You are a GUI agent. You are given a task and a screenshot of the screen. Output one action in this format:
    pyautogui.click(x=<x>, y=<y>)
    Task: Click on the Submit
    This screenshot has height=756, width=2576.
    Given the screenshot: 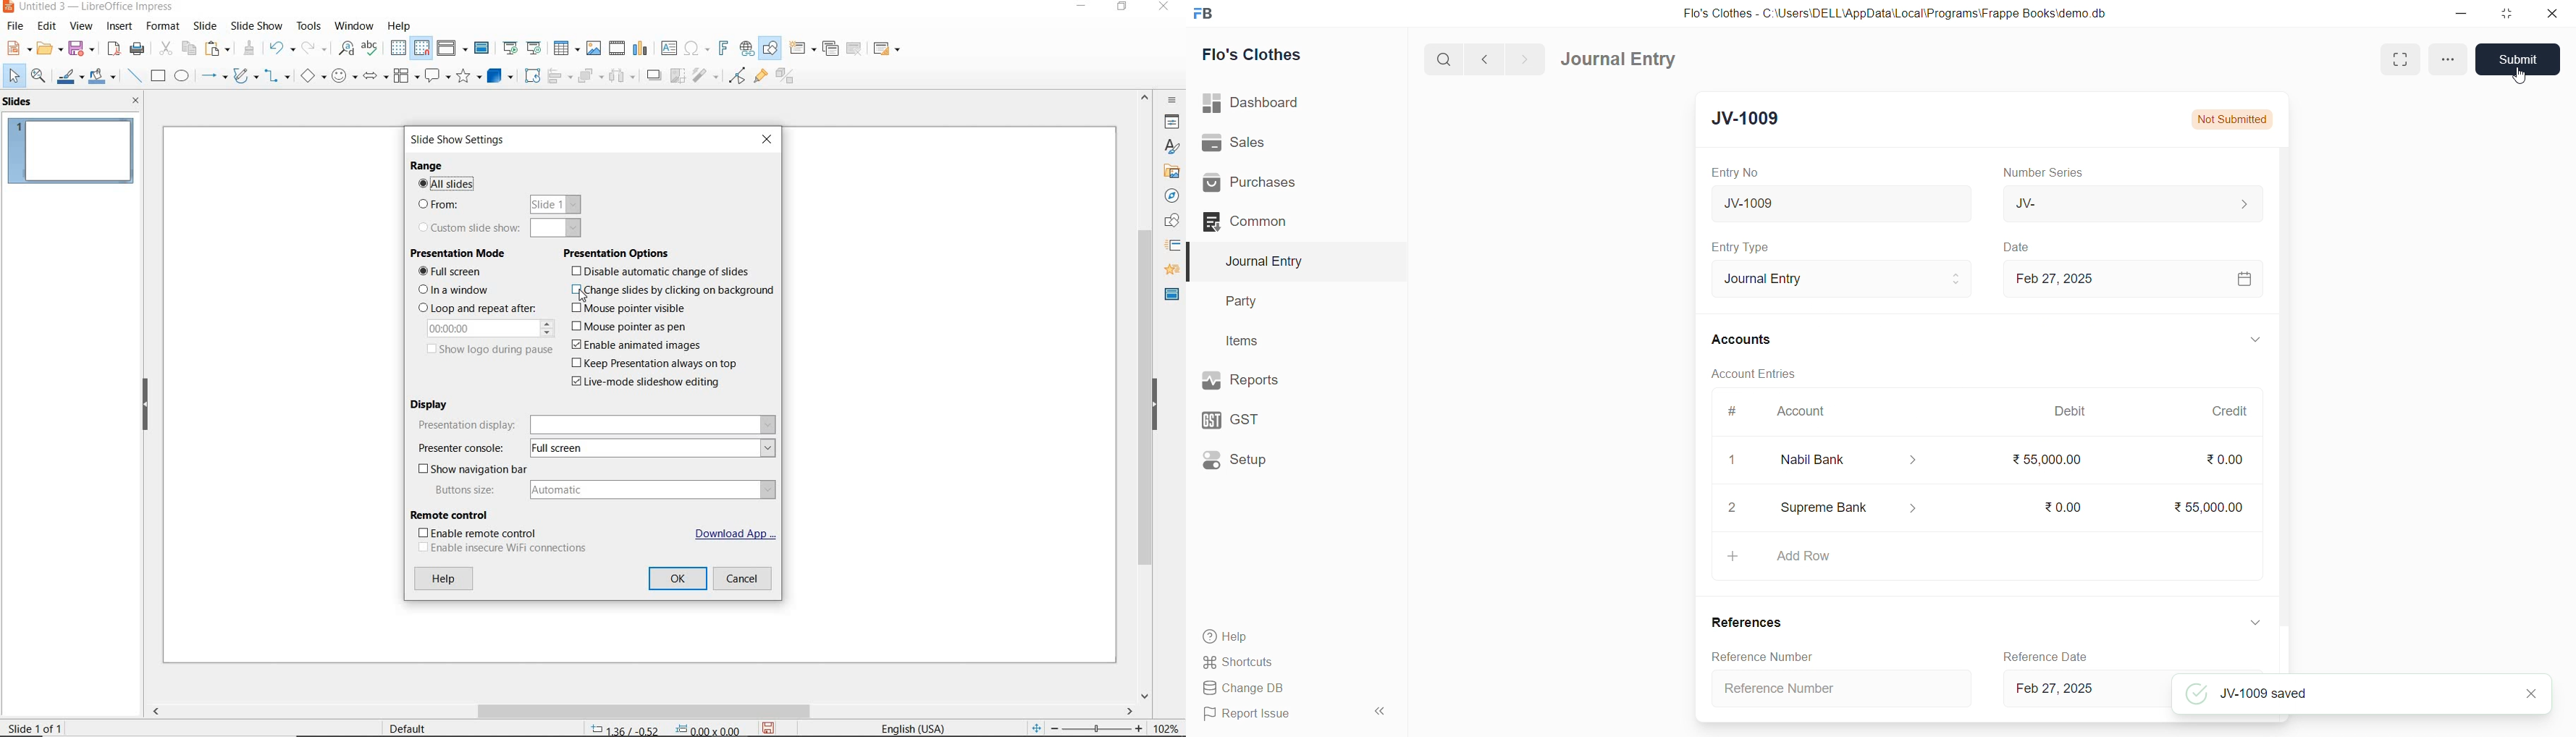 What is the action you would take?
    pyautogui.click(x=2517, y=59)
    